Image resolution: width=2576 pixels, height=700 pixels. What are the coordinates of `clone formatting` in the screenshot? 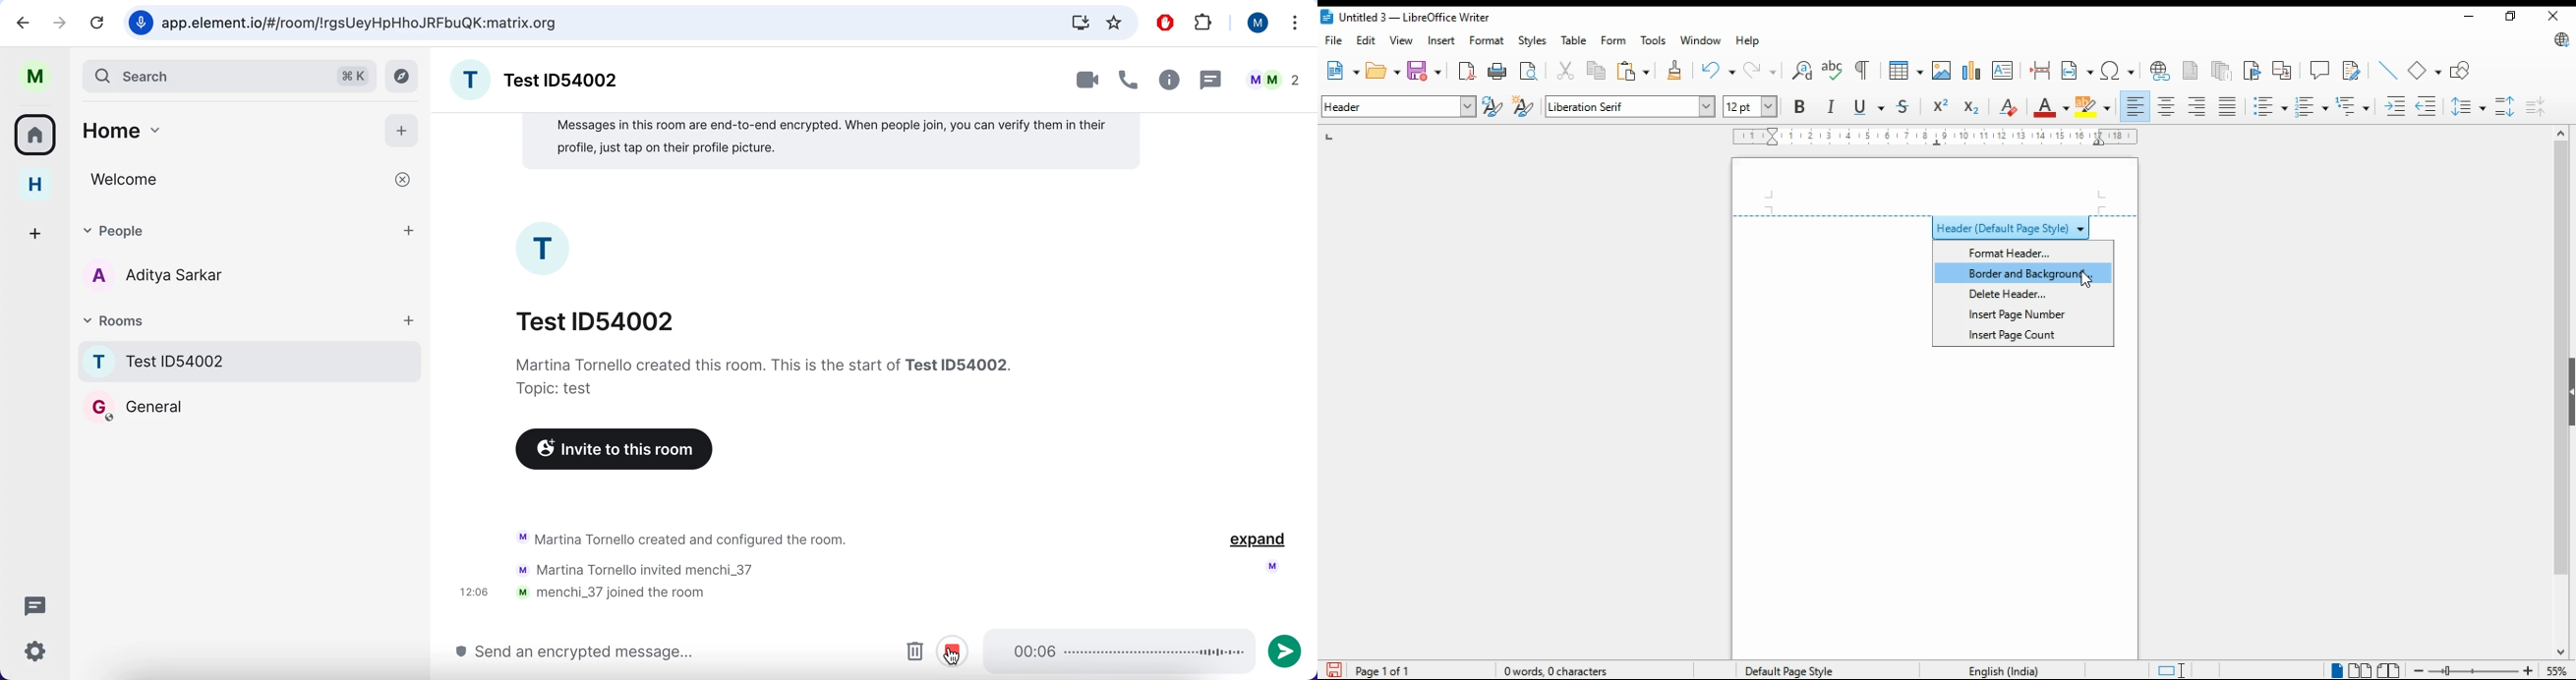 It's located at (1673, 71).